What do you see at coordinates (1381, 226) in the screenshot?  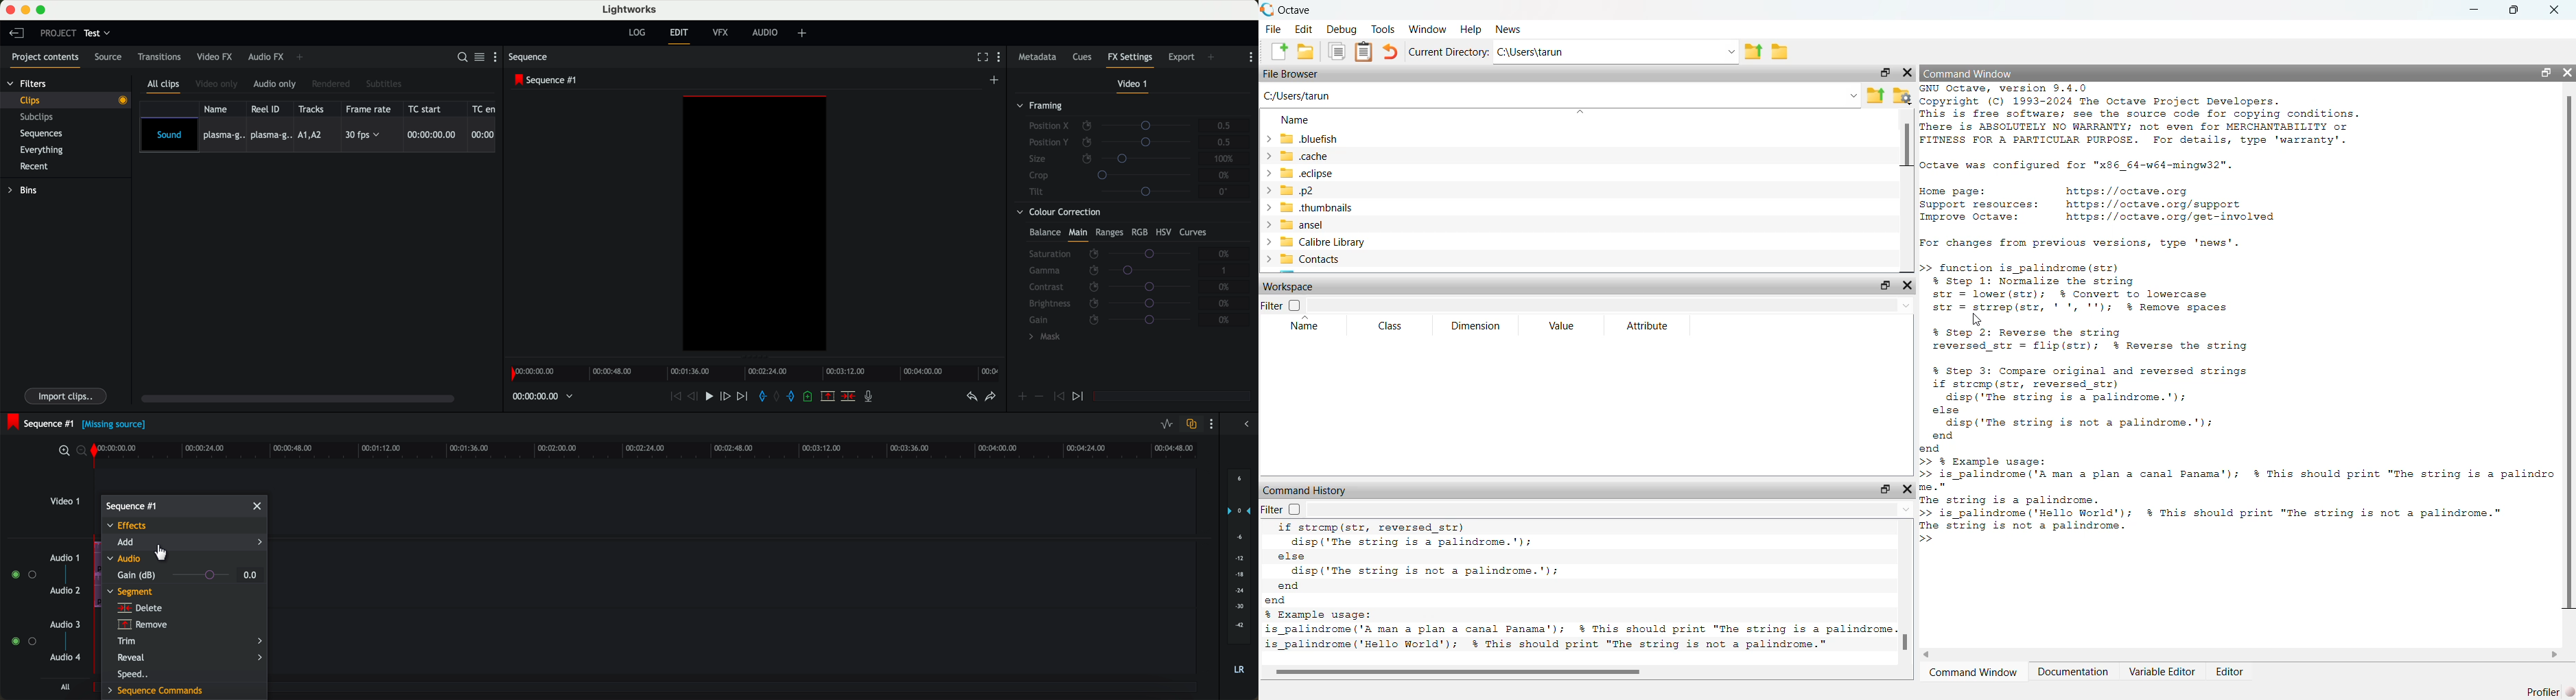 I see `ansel` at bounding box center [1381, 226].